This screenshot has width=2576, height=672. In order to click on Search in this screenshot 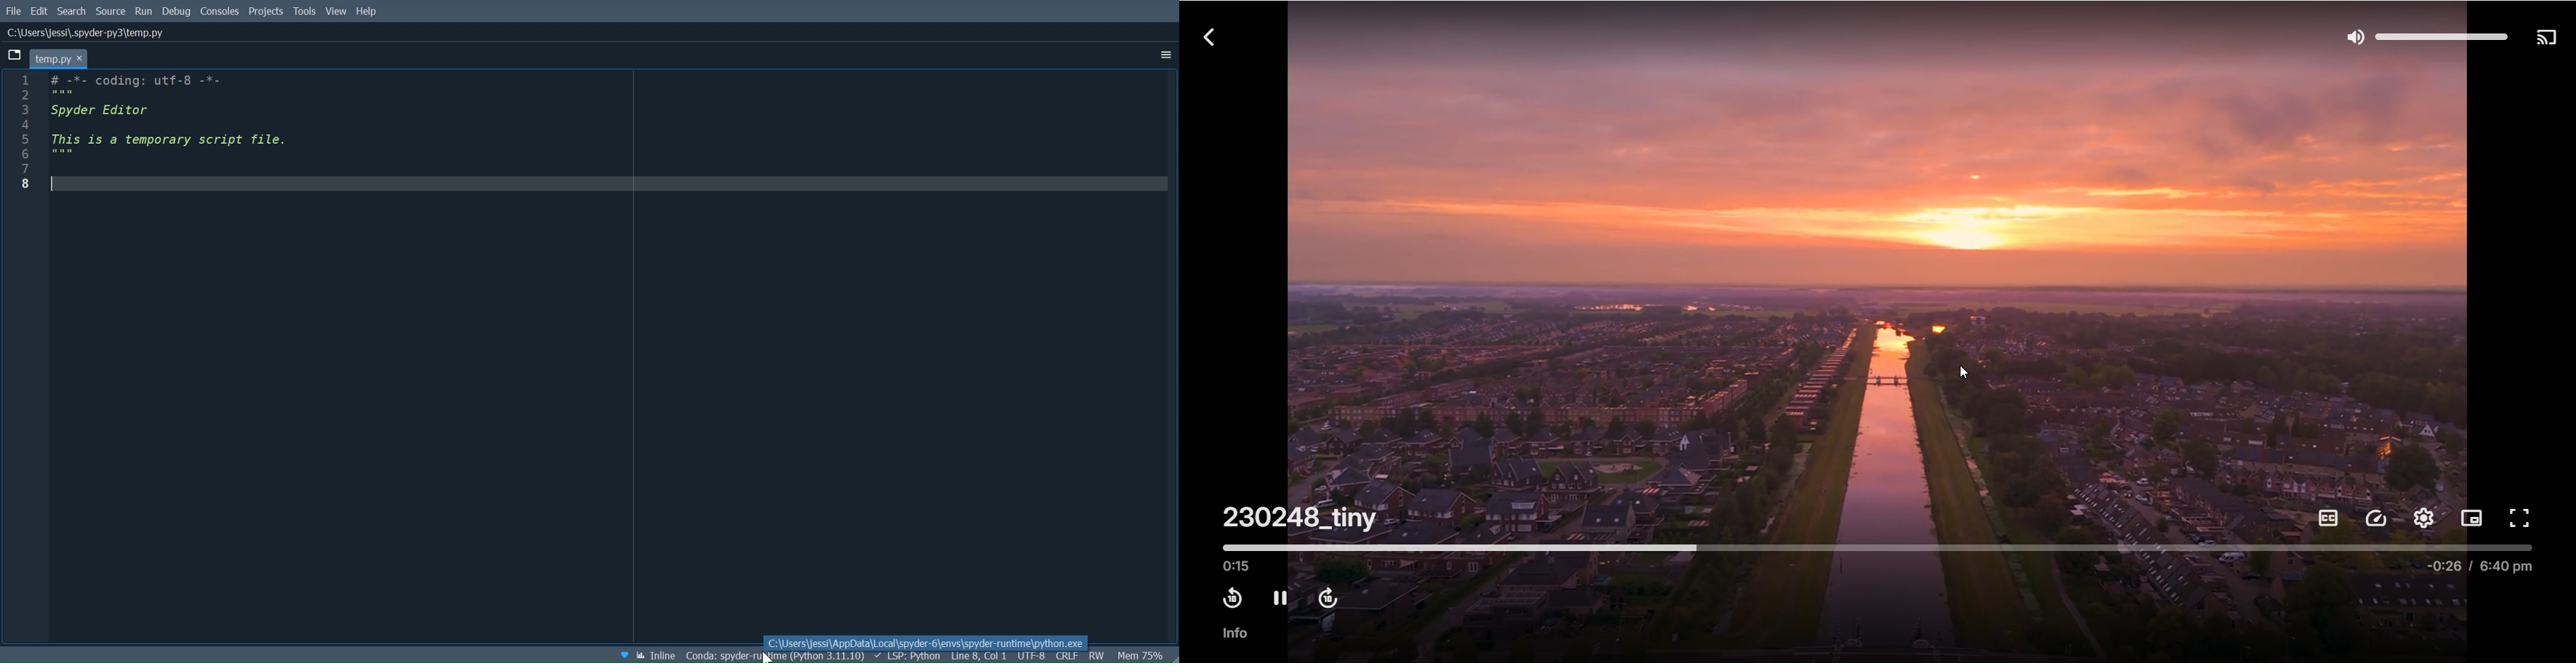, I will do `click(72, 12)`.